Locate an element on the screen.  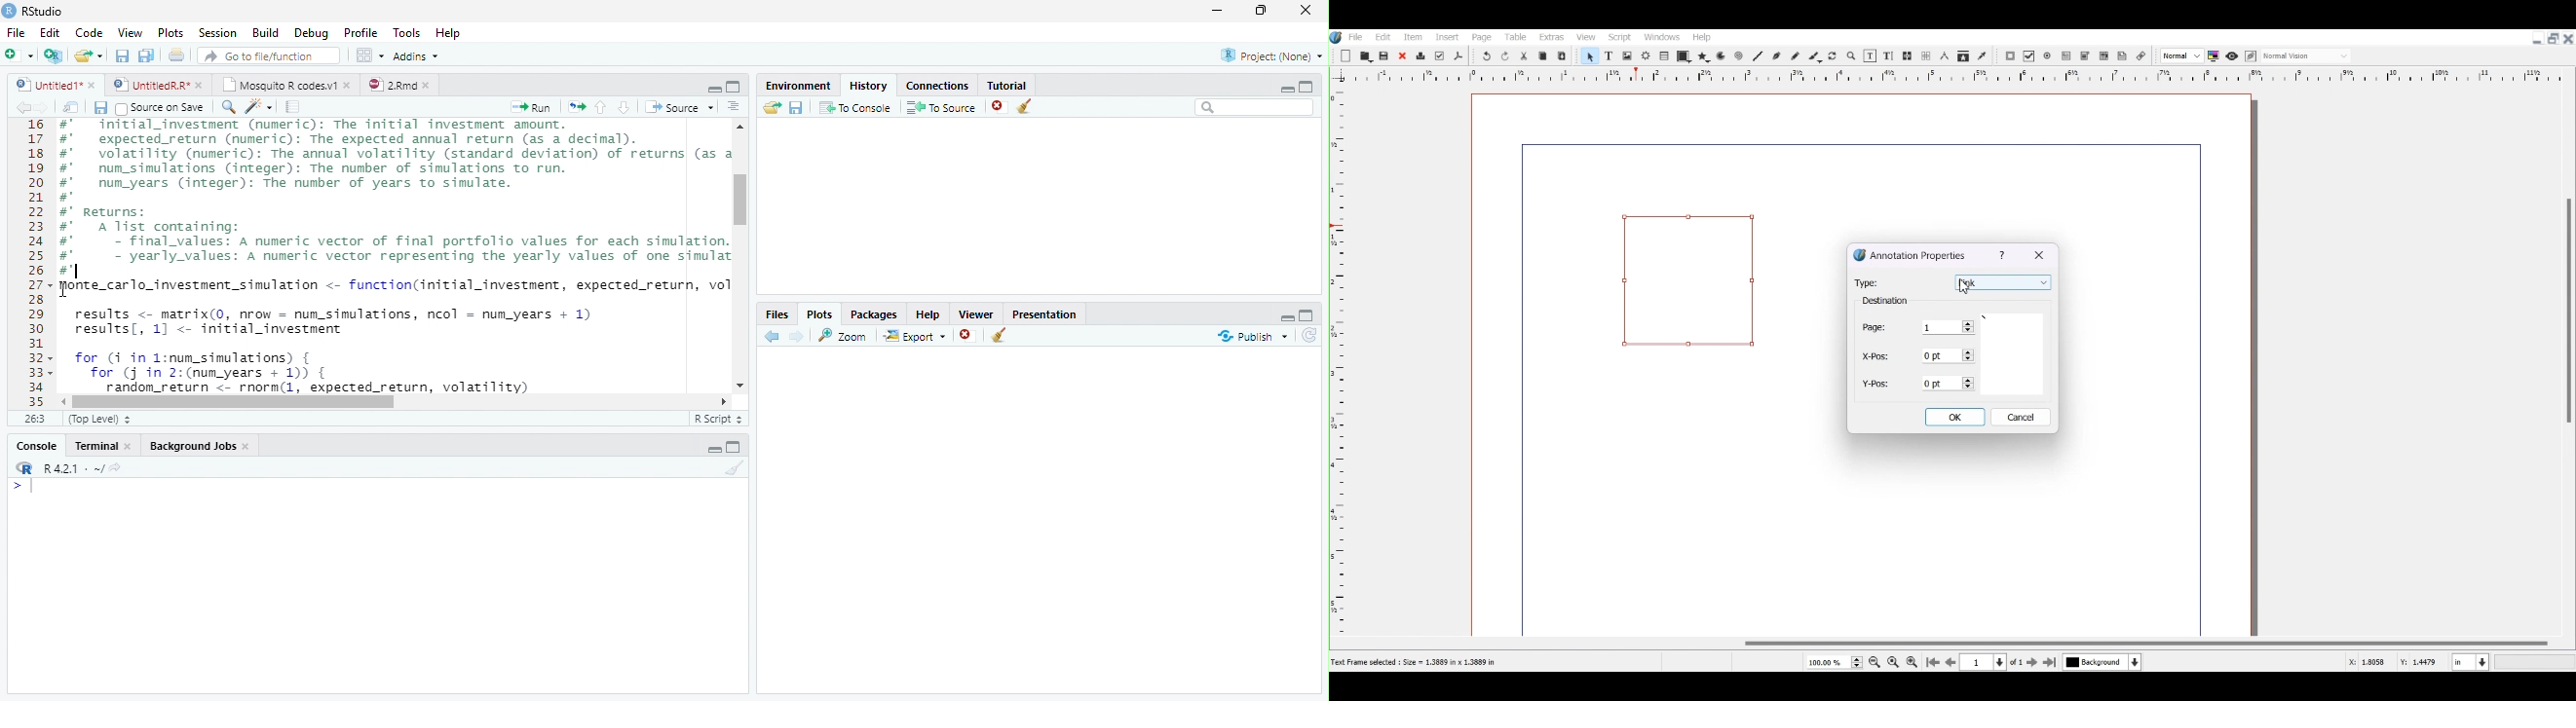
Go to Last Page is located at coordinates (2052, 663).